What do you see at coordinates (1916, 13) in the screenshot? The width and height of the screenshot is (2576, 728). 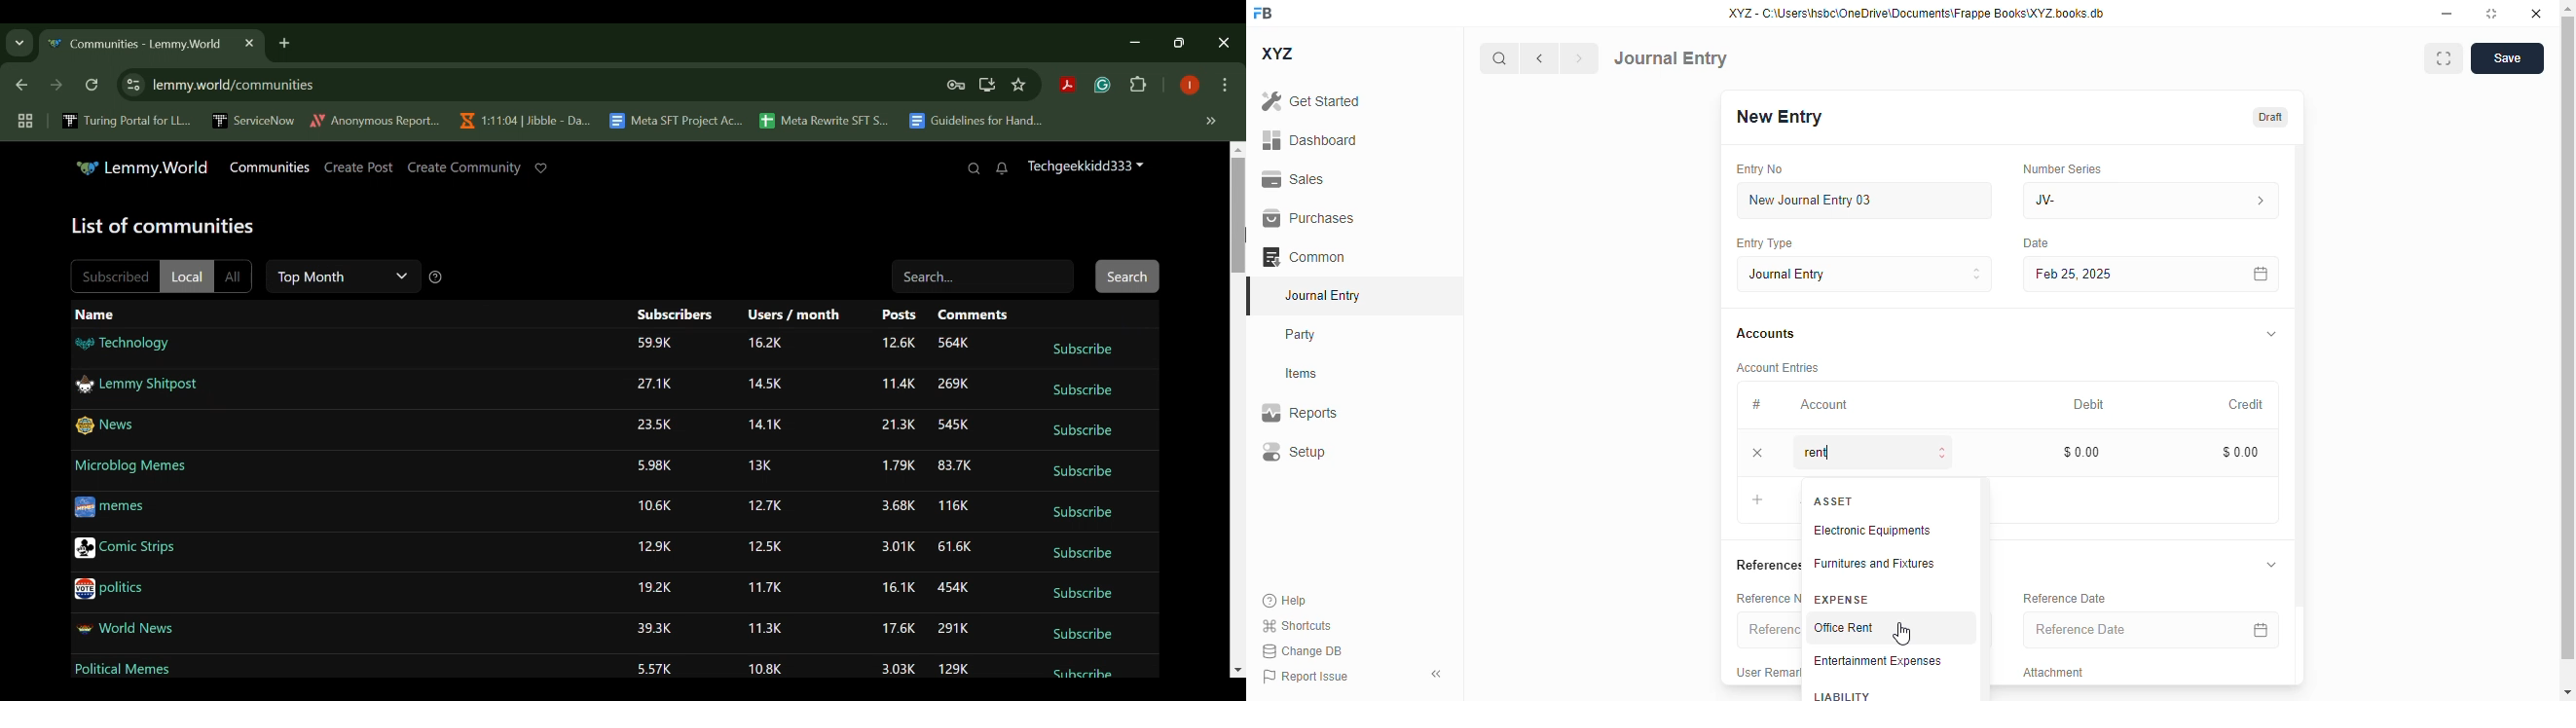 I see `XYZ - C:\Users\hsbc\OneDrive\Documents\Frappe Books\XYZ books.db` at bounding box center [1916, 13].